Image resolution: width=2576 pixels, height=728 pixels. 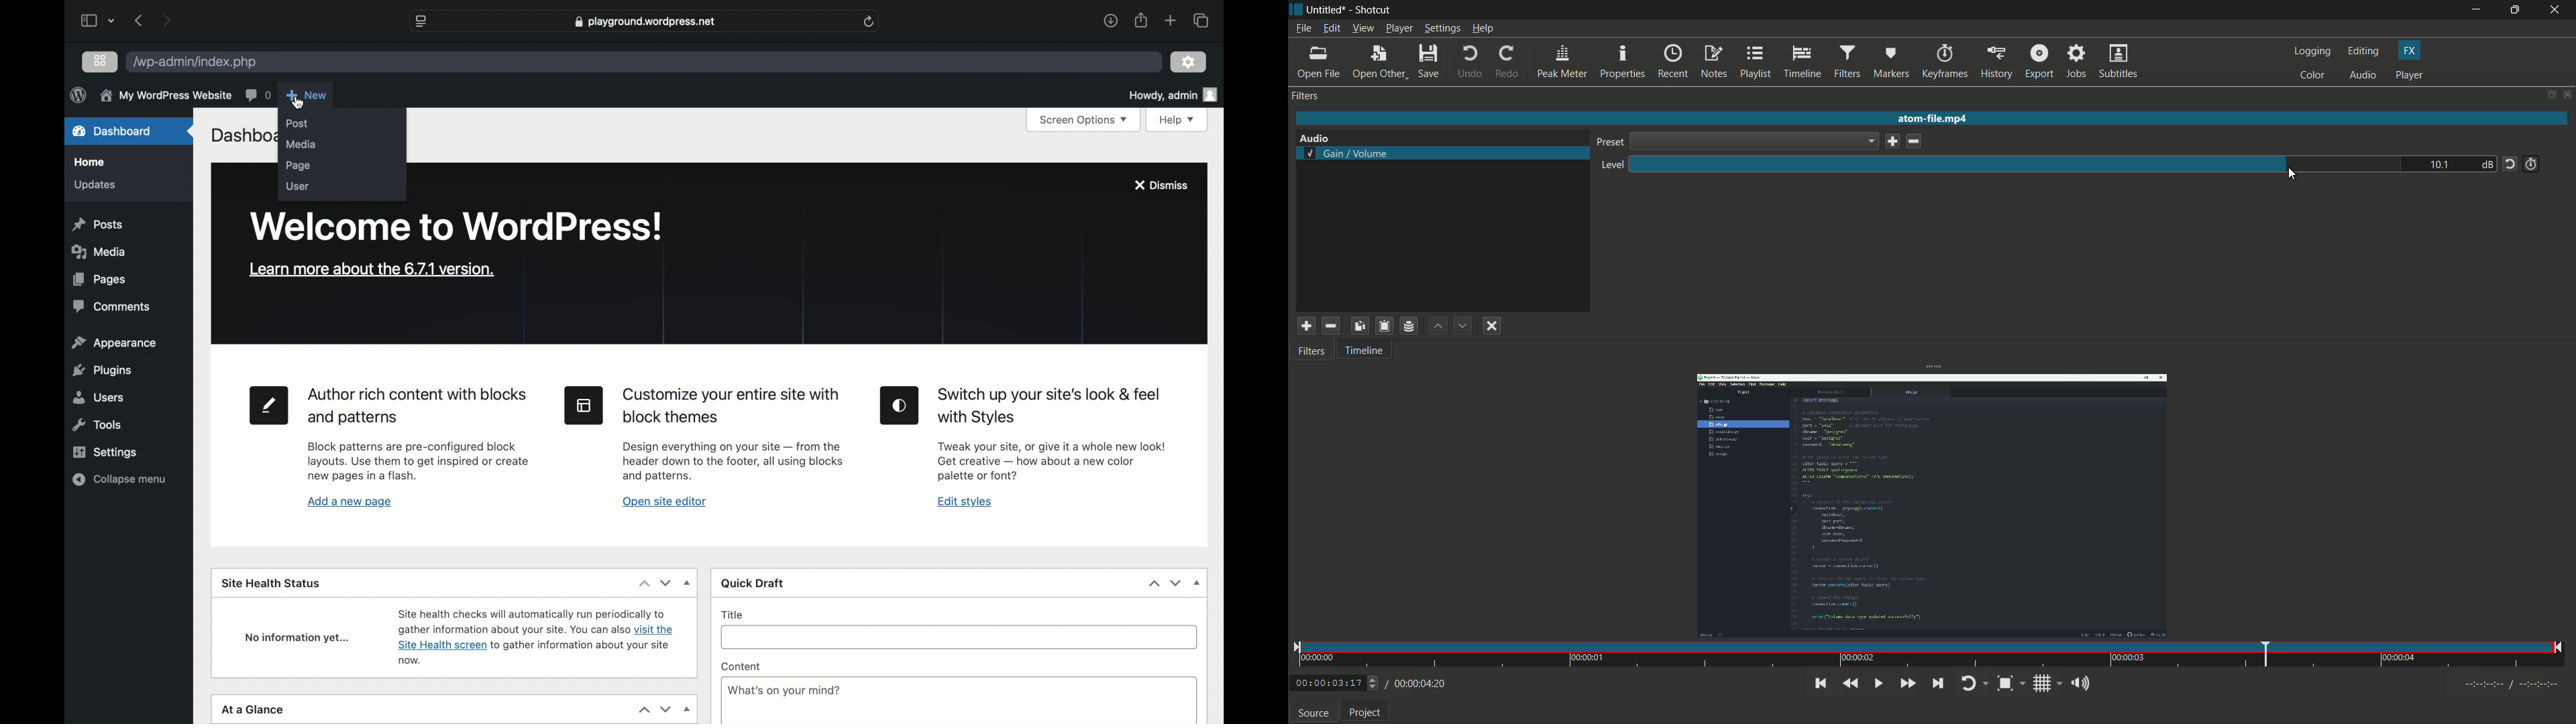 I want to click on skip to next point, so click(x=1937, y=684).